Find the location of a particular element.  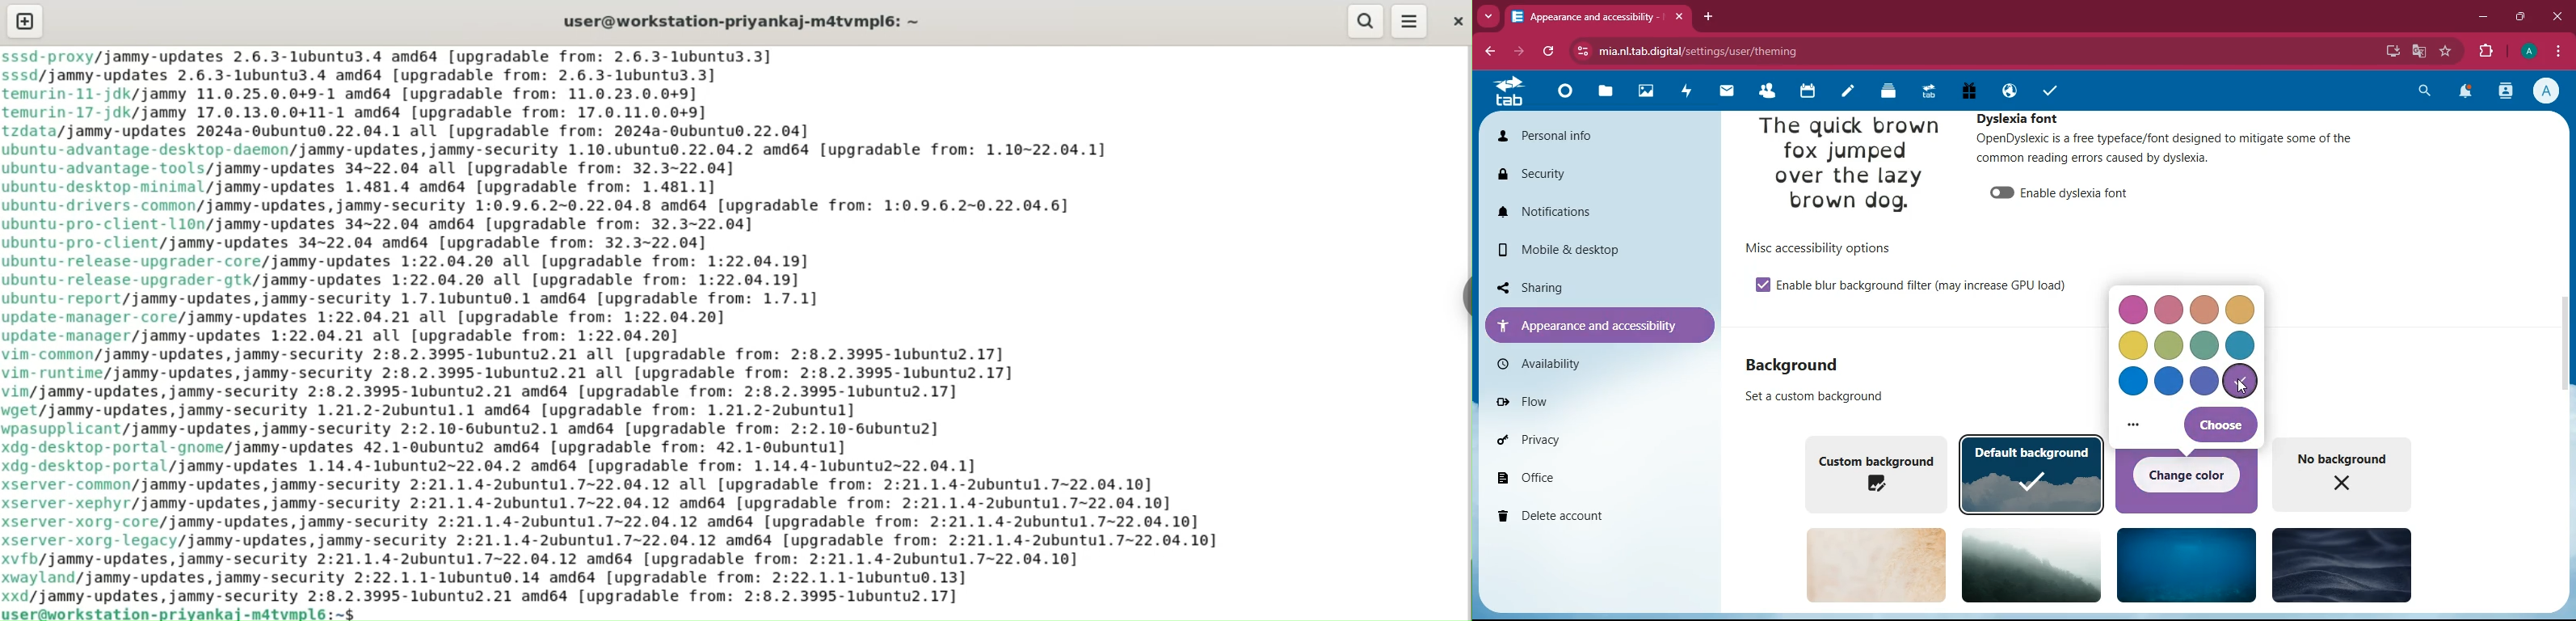

flow is located at coordinates (1569, 399).